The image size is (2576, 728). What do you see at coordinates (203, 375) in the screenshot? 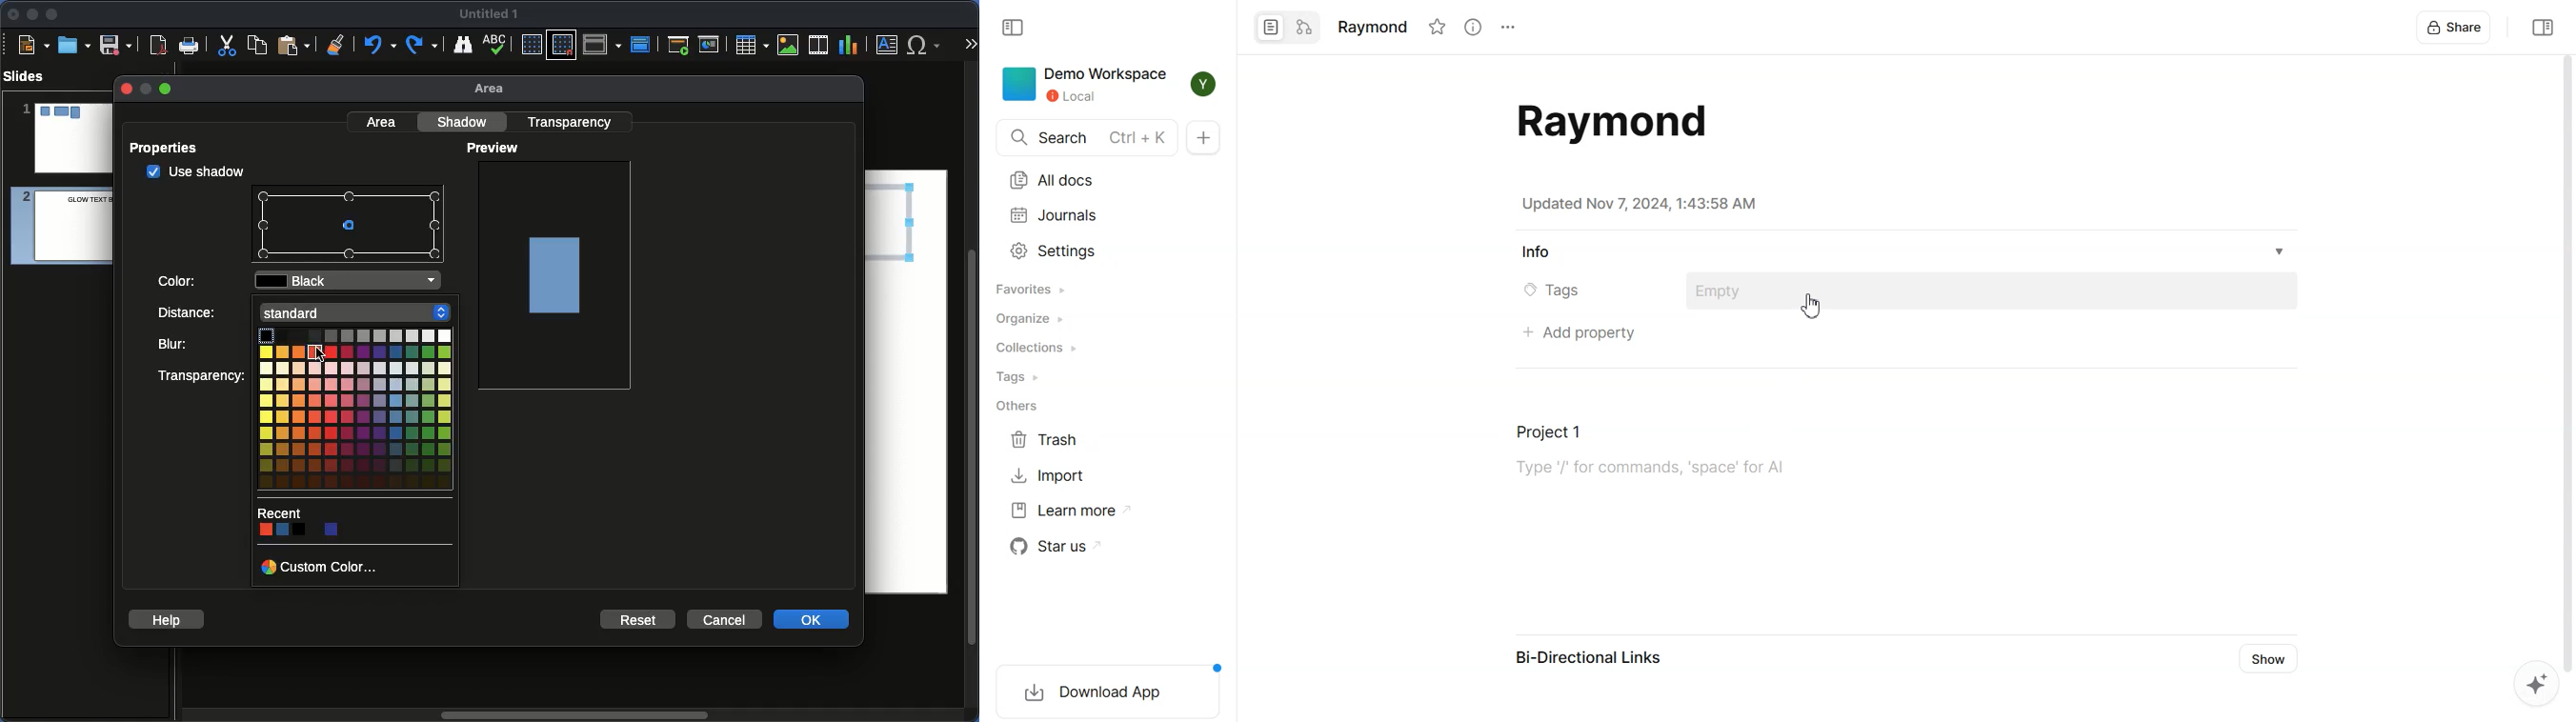
I see `Transparency` at bounding box center [203, 375].